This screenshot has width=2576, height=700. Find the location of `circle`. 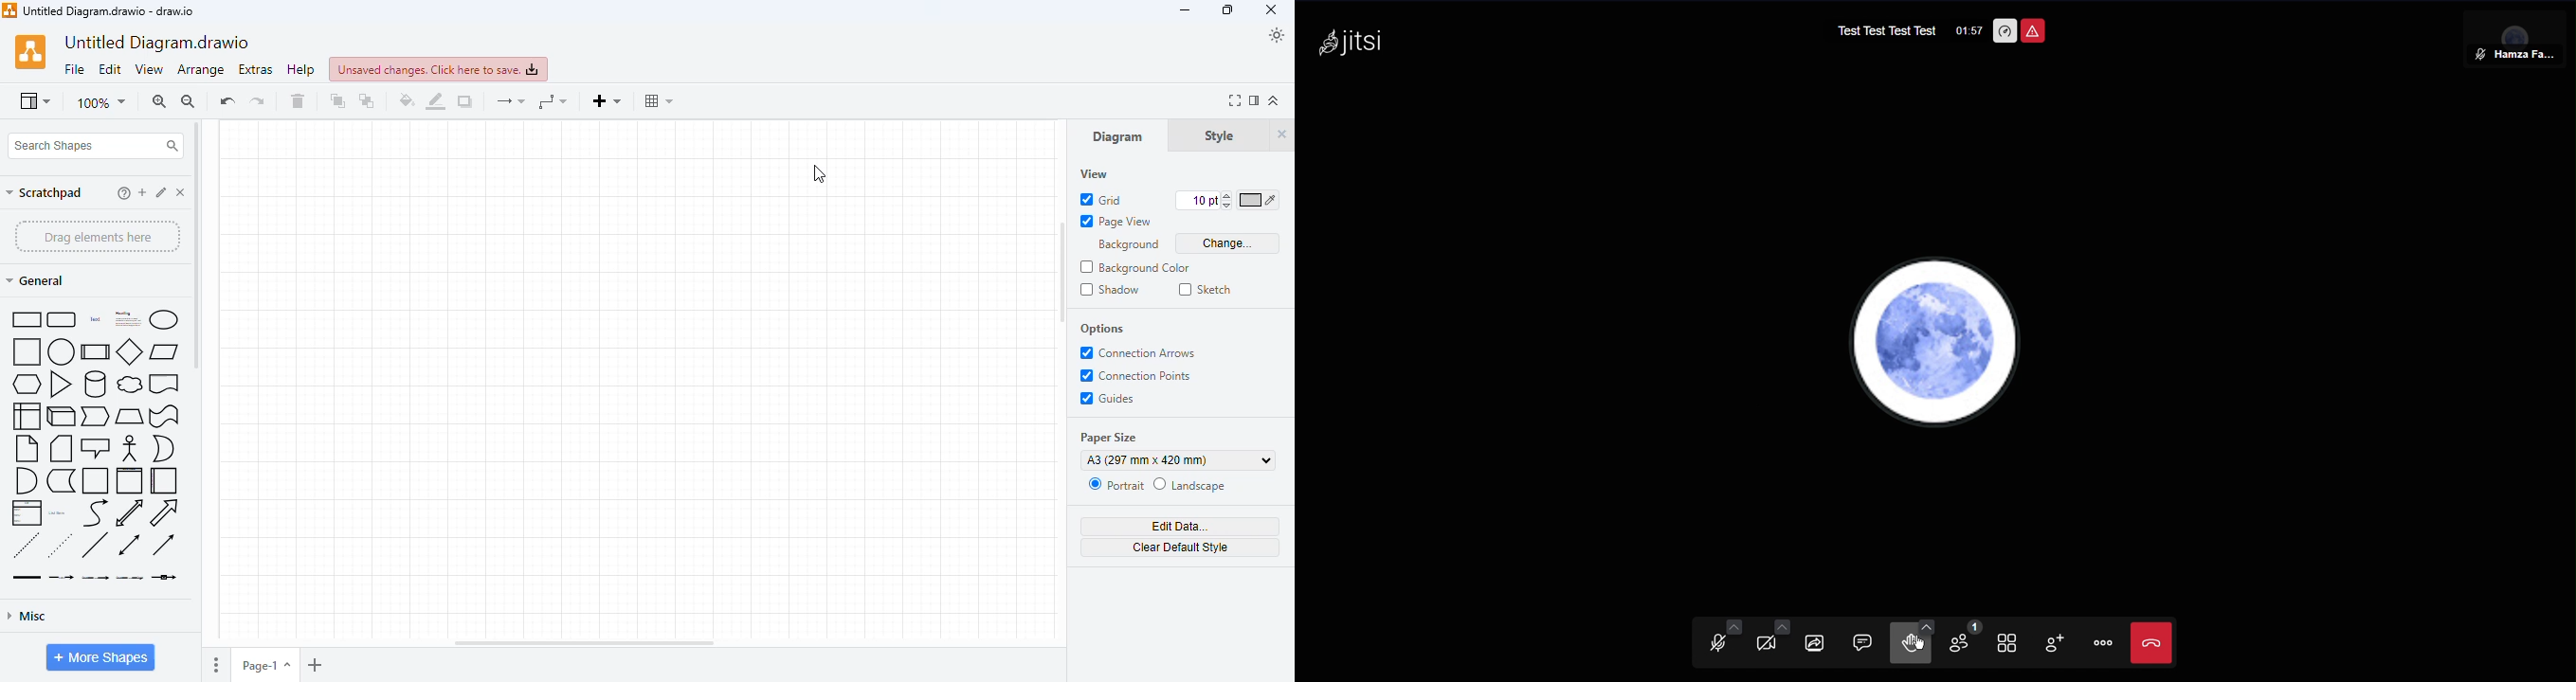

circle is located at coordinates (61, 351).